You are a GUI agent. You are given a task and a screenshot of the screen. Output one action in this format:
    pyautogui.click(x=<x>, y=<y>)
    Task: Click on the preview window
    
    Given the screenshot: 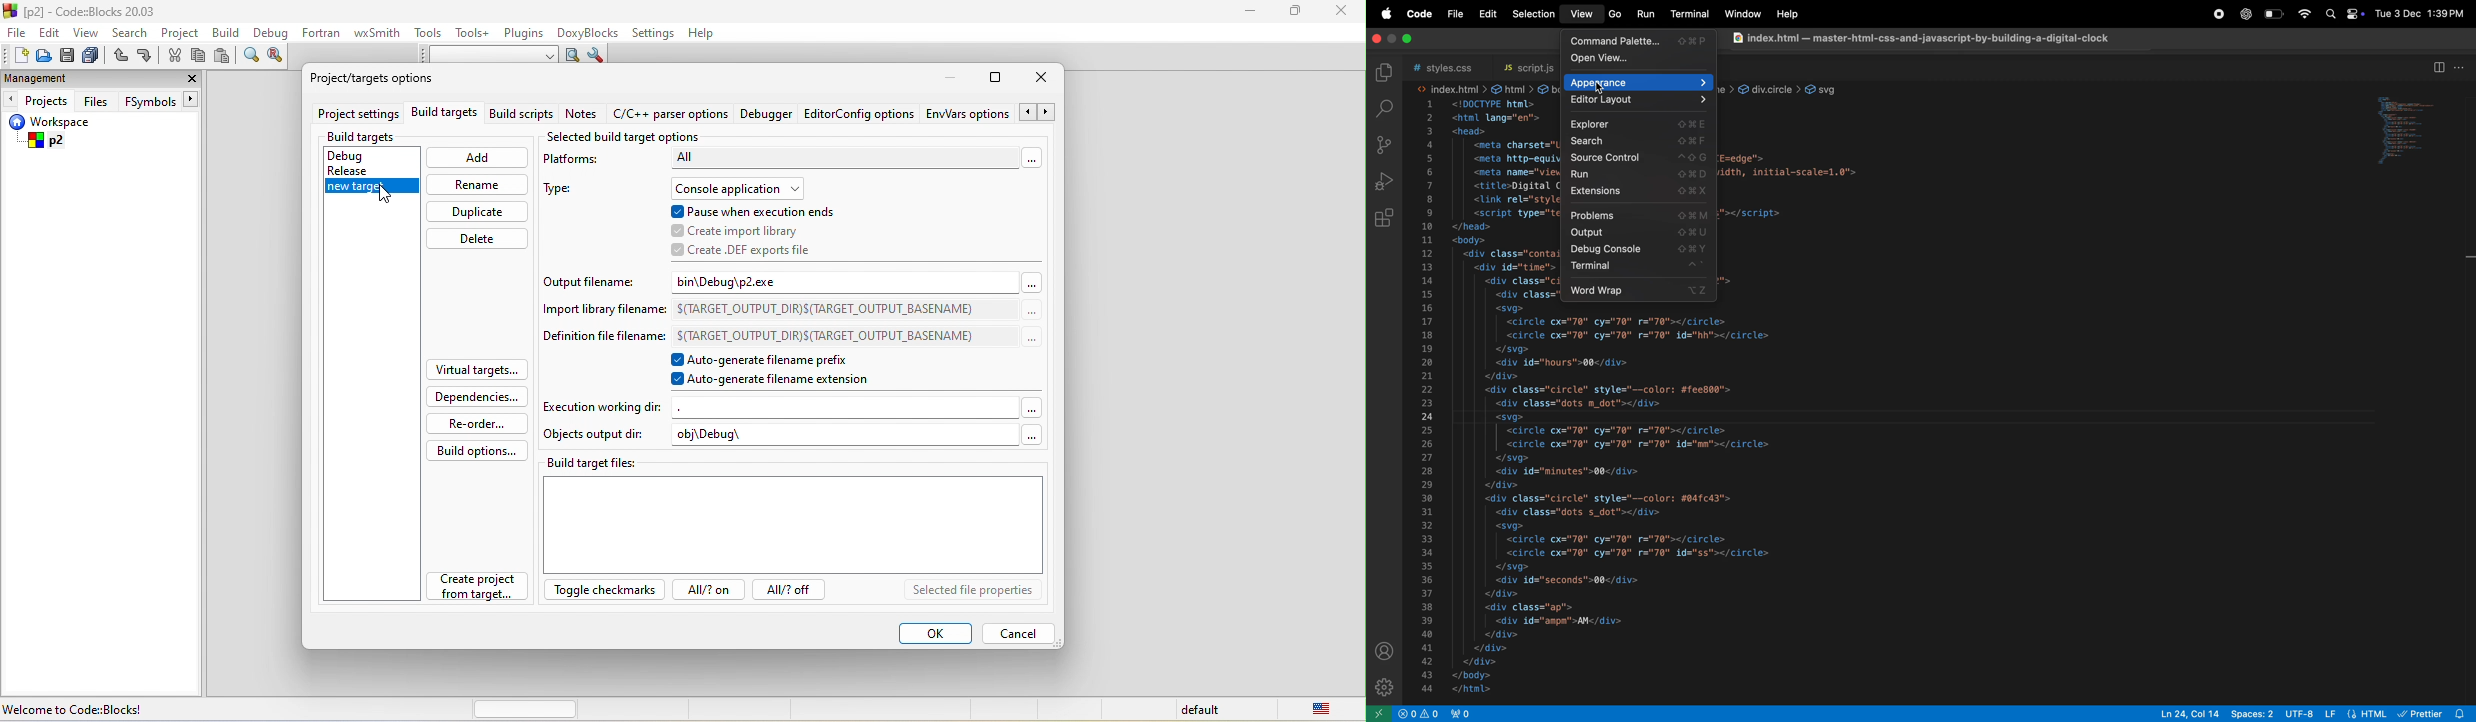 What is the action you would take?
    pyautogui.click(x=2415, y=134)
    